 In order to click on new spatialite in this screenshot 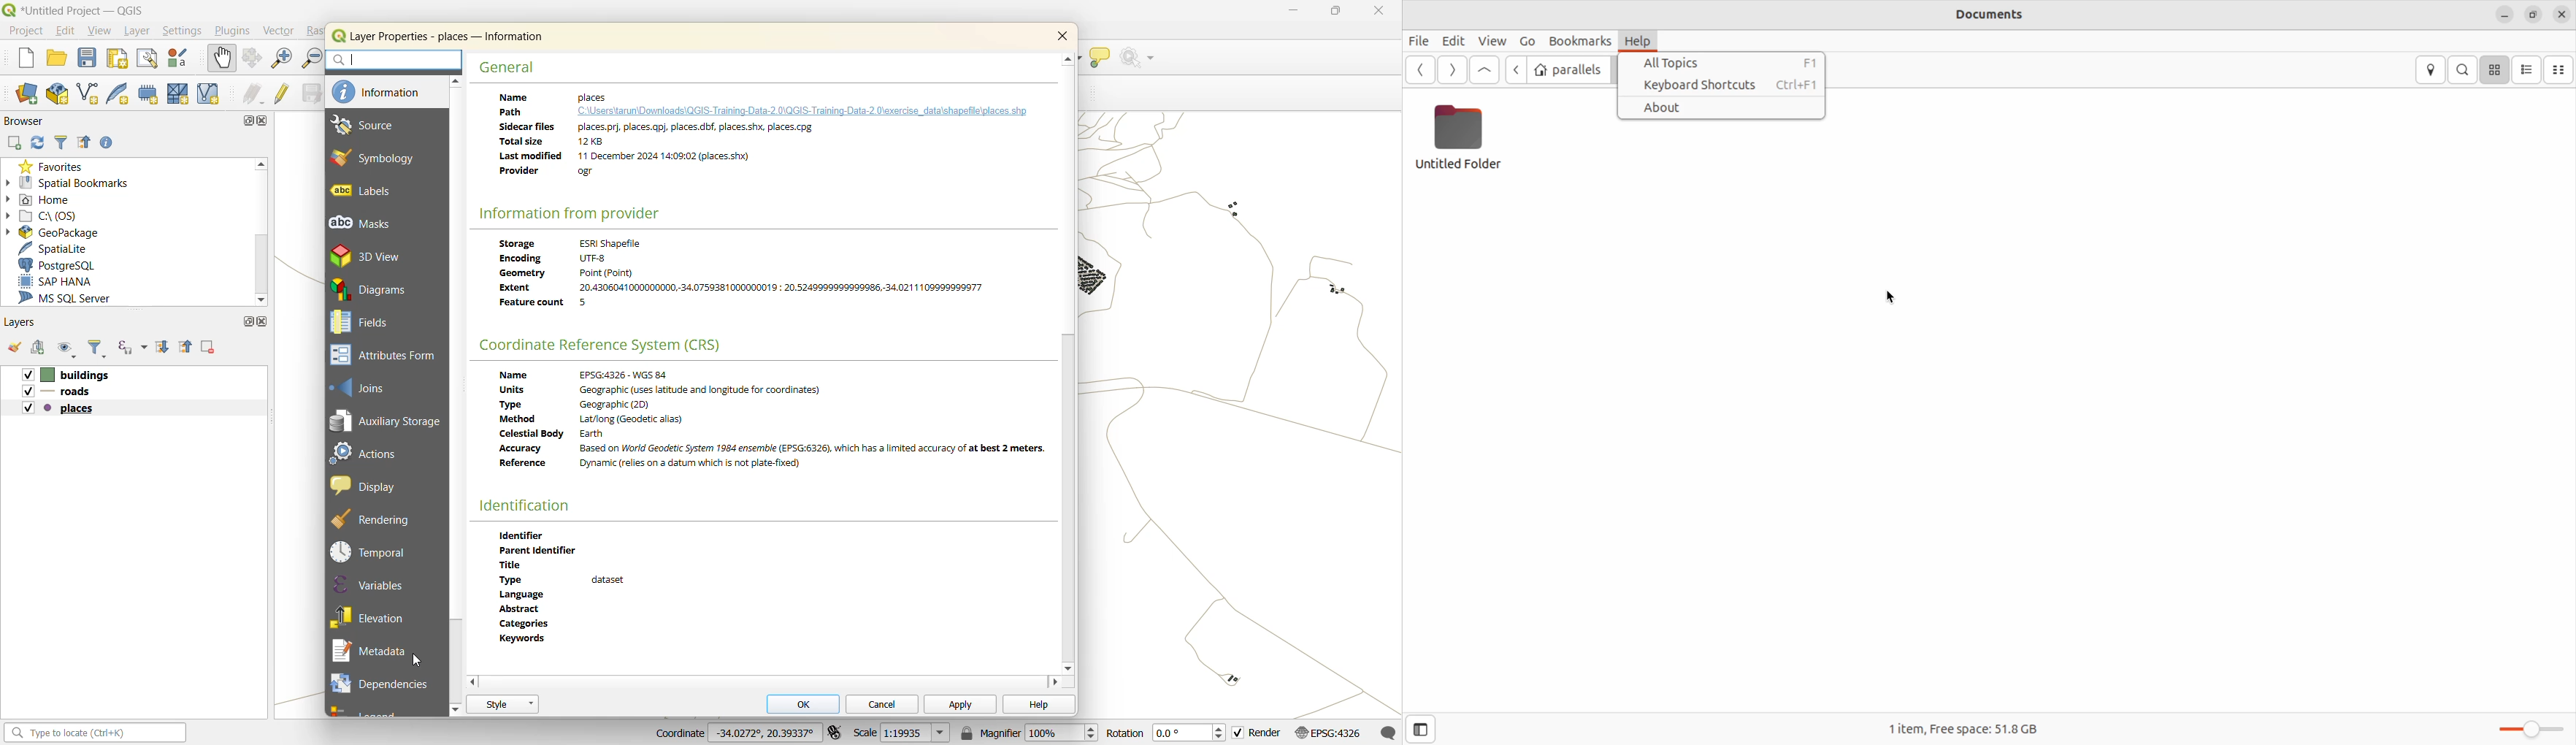, I will do `click(123, 95)`.